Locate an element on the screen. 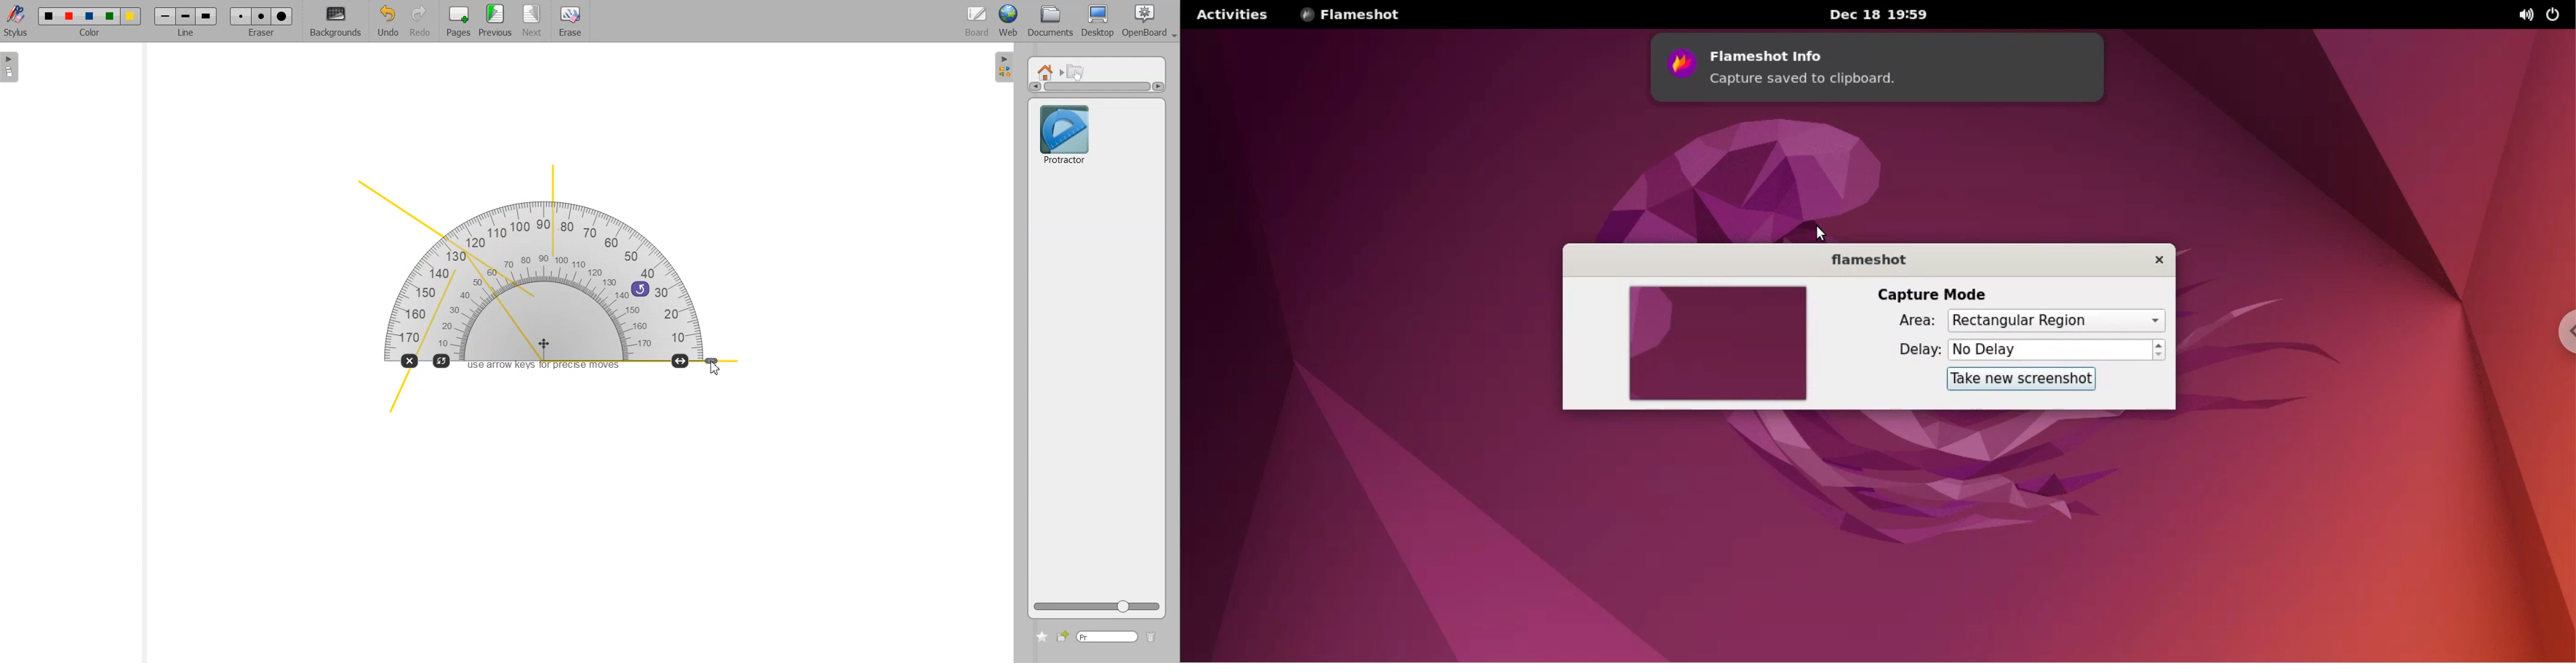 The image size is (2576, 672). Line is located at coordinates (186, 16).